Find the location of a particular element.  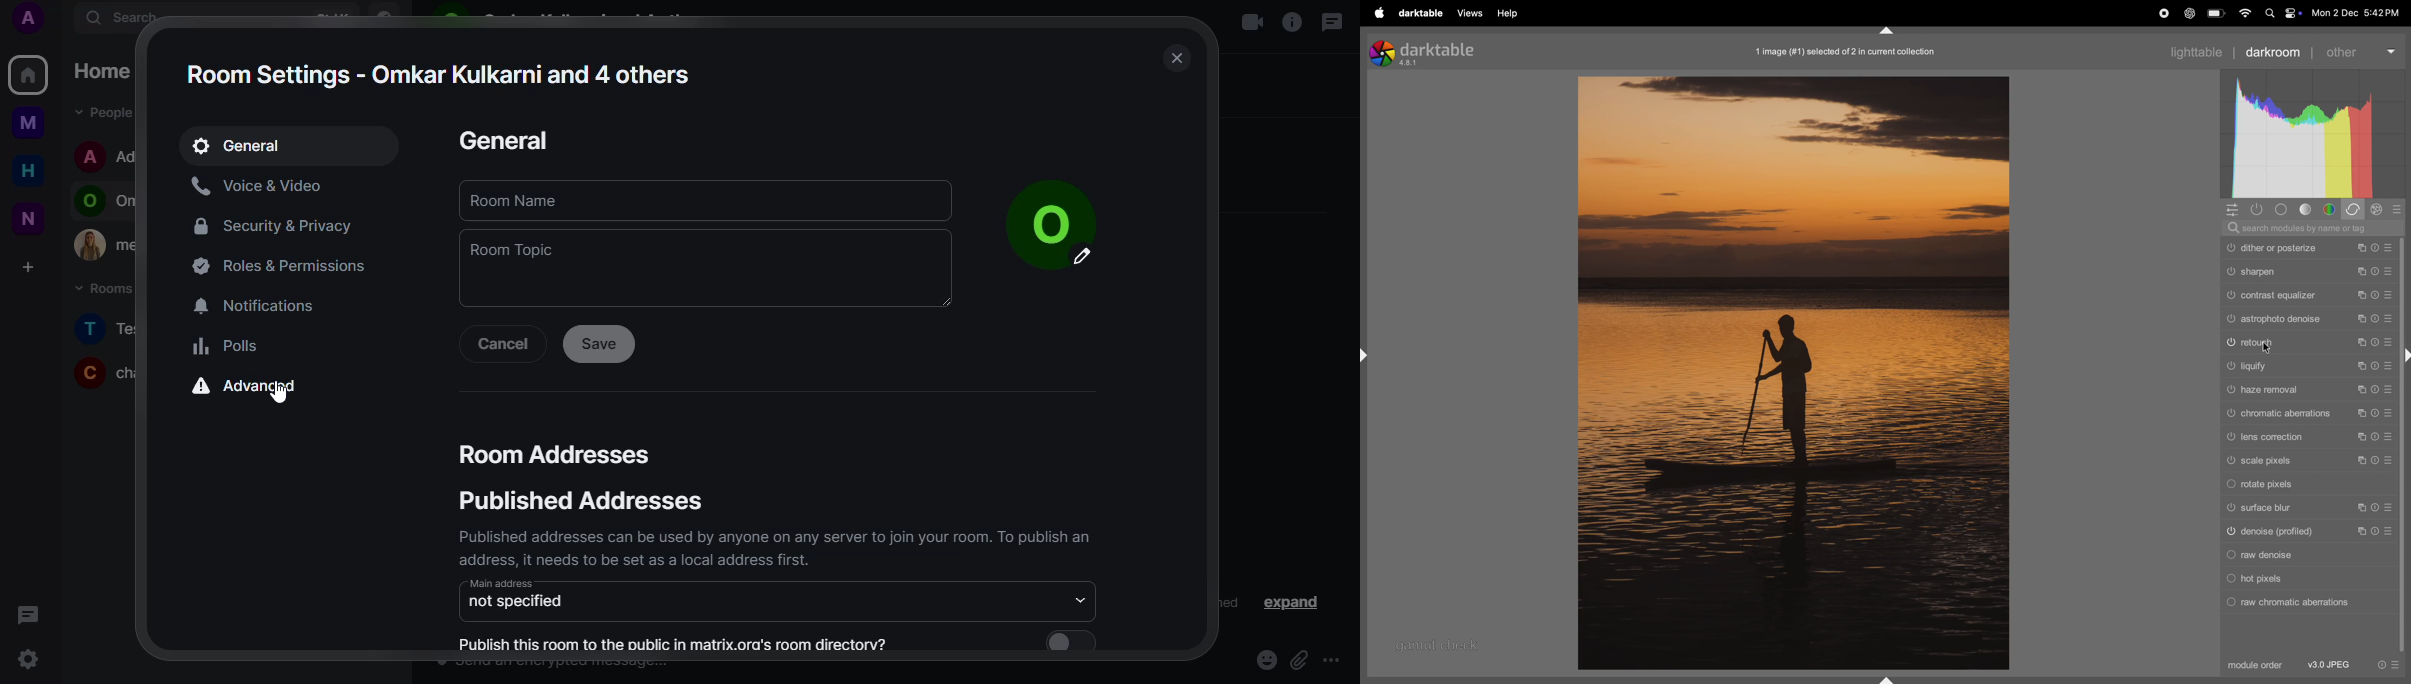

 is located at coordinates (36, 125).